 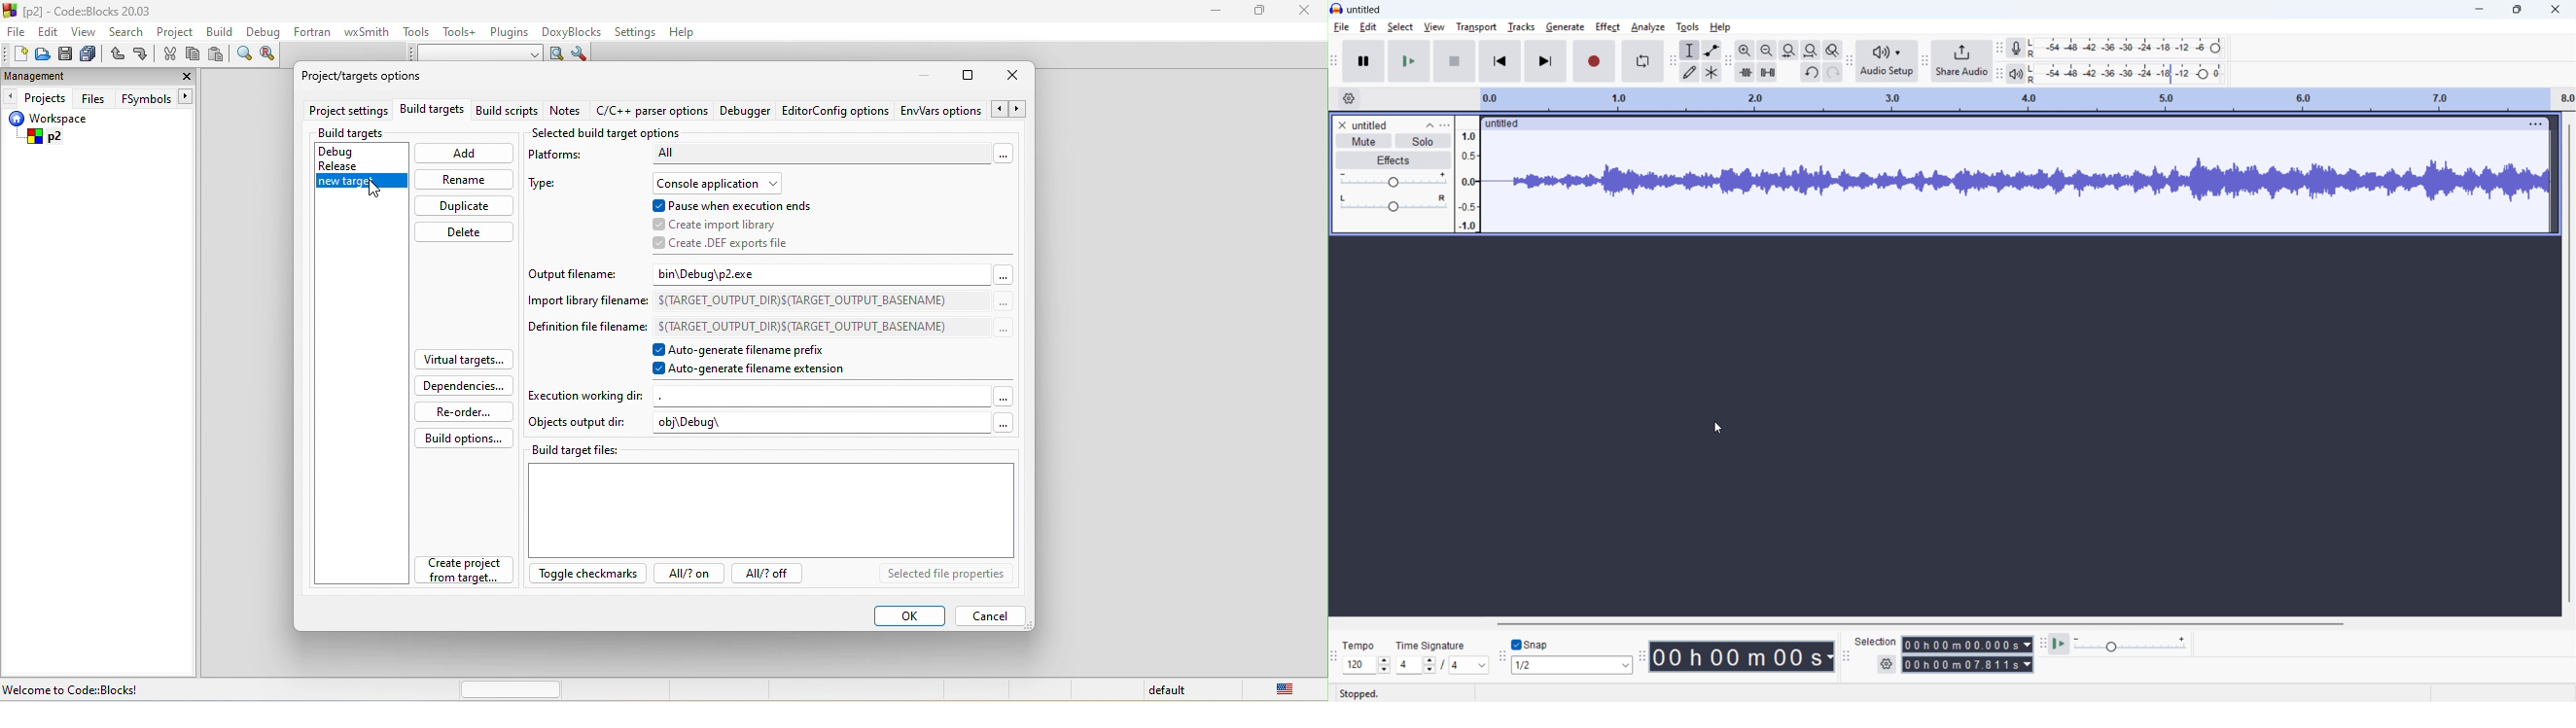 I want to click on auto generate filename extension, so click(x=759, y=371).